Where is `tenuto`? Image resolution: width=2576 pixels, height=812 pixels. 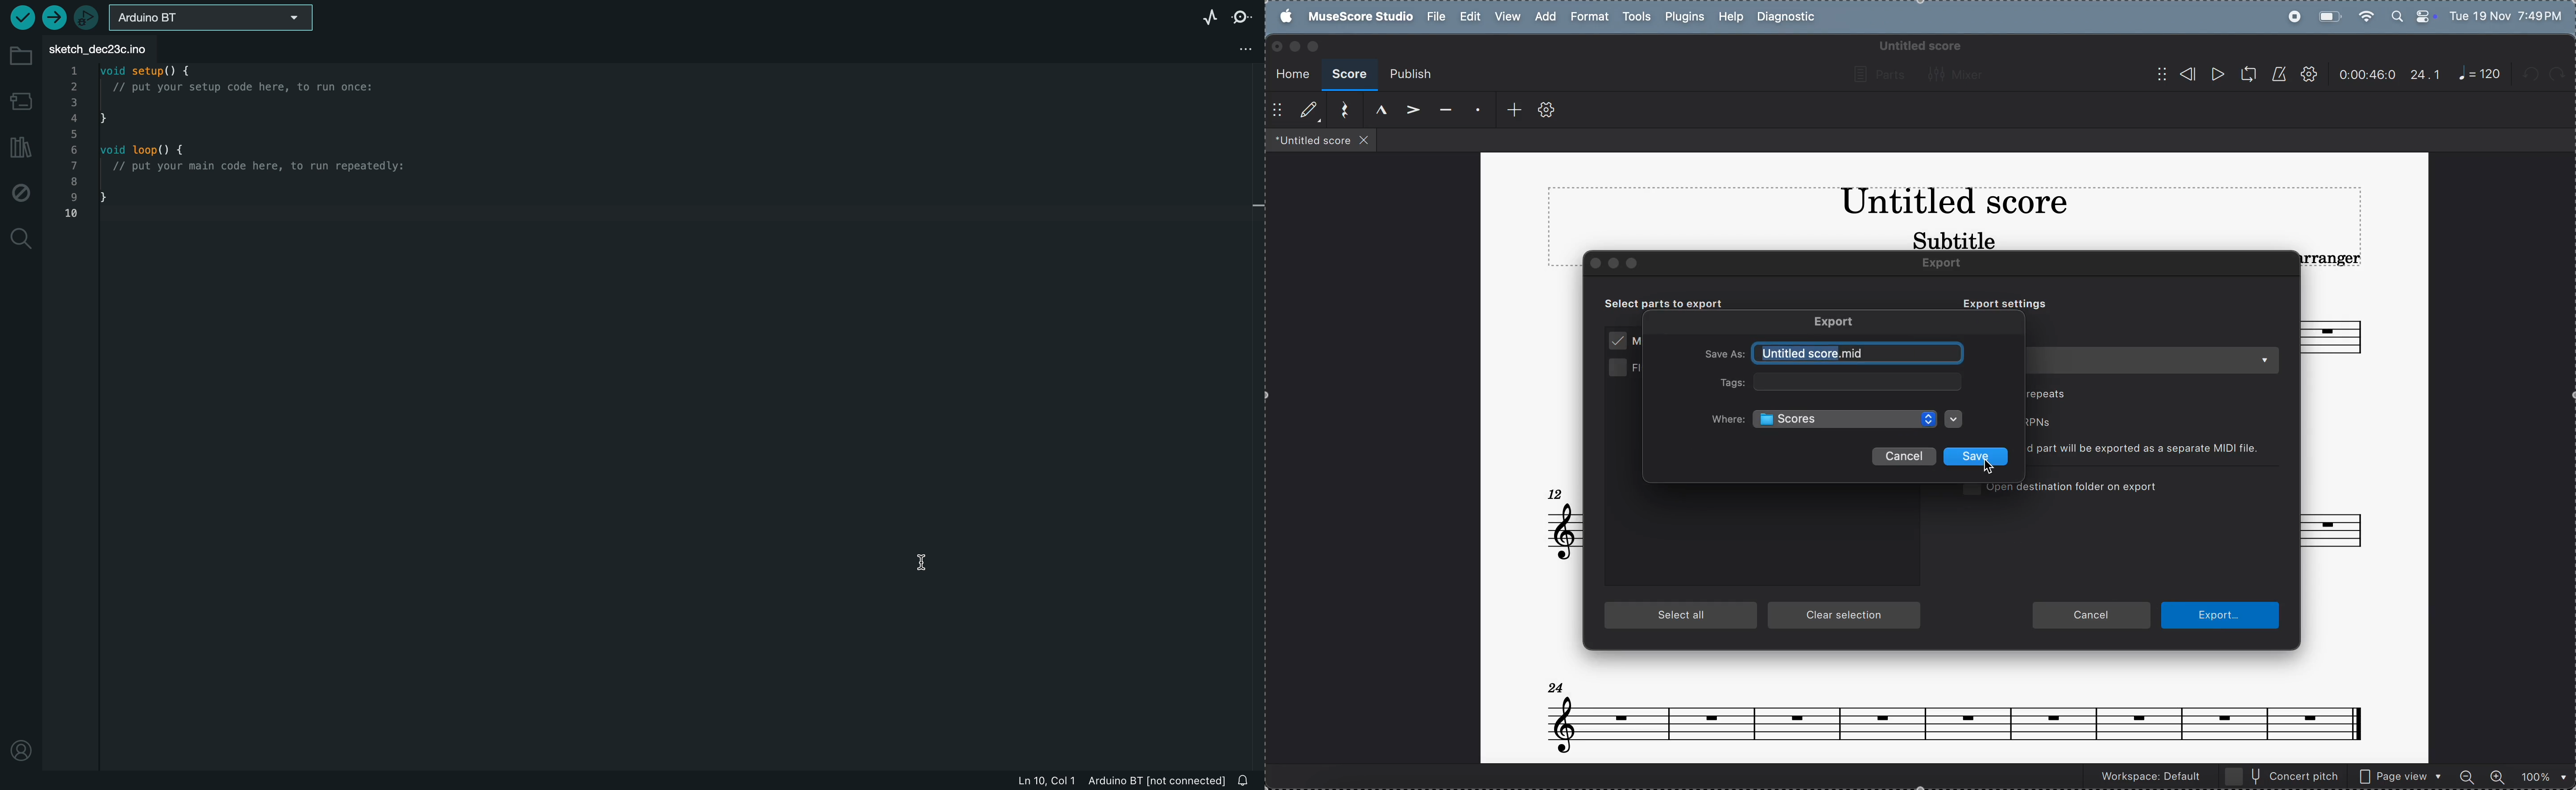
tenuto is located at coordinates (1443, 111).